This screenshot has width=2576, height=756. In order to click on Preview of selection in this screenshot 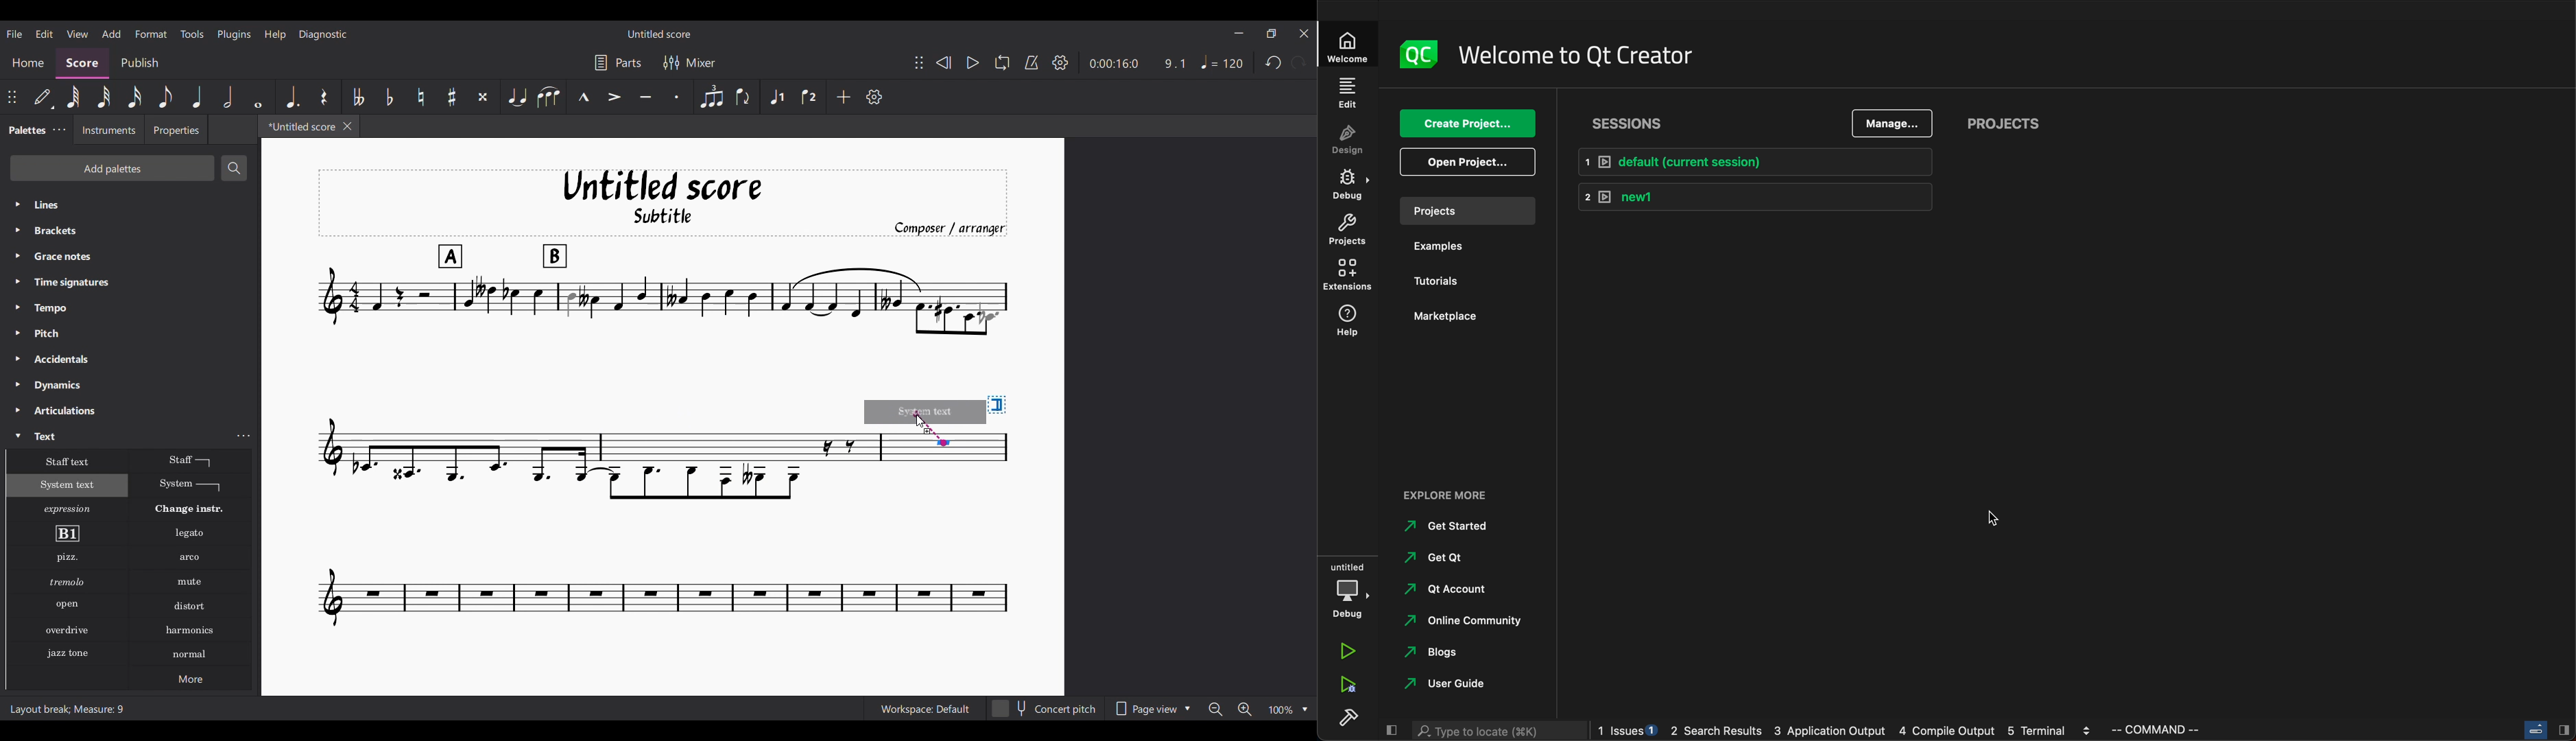, I will do `click(925, 412)`.